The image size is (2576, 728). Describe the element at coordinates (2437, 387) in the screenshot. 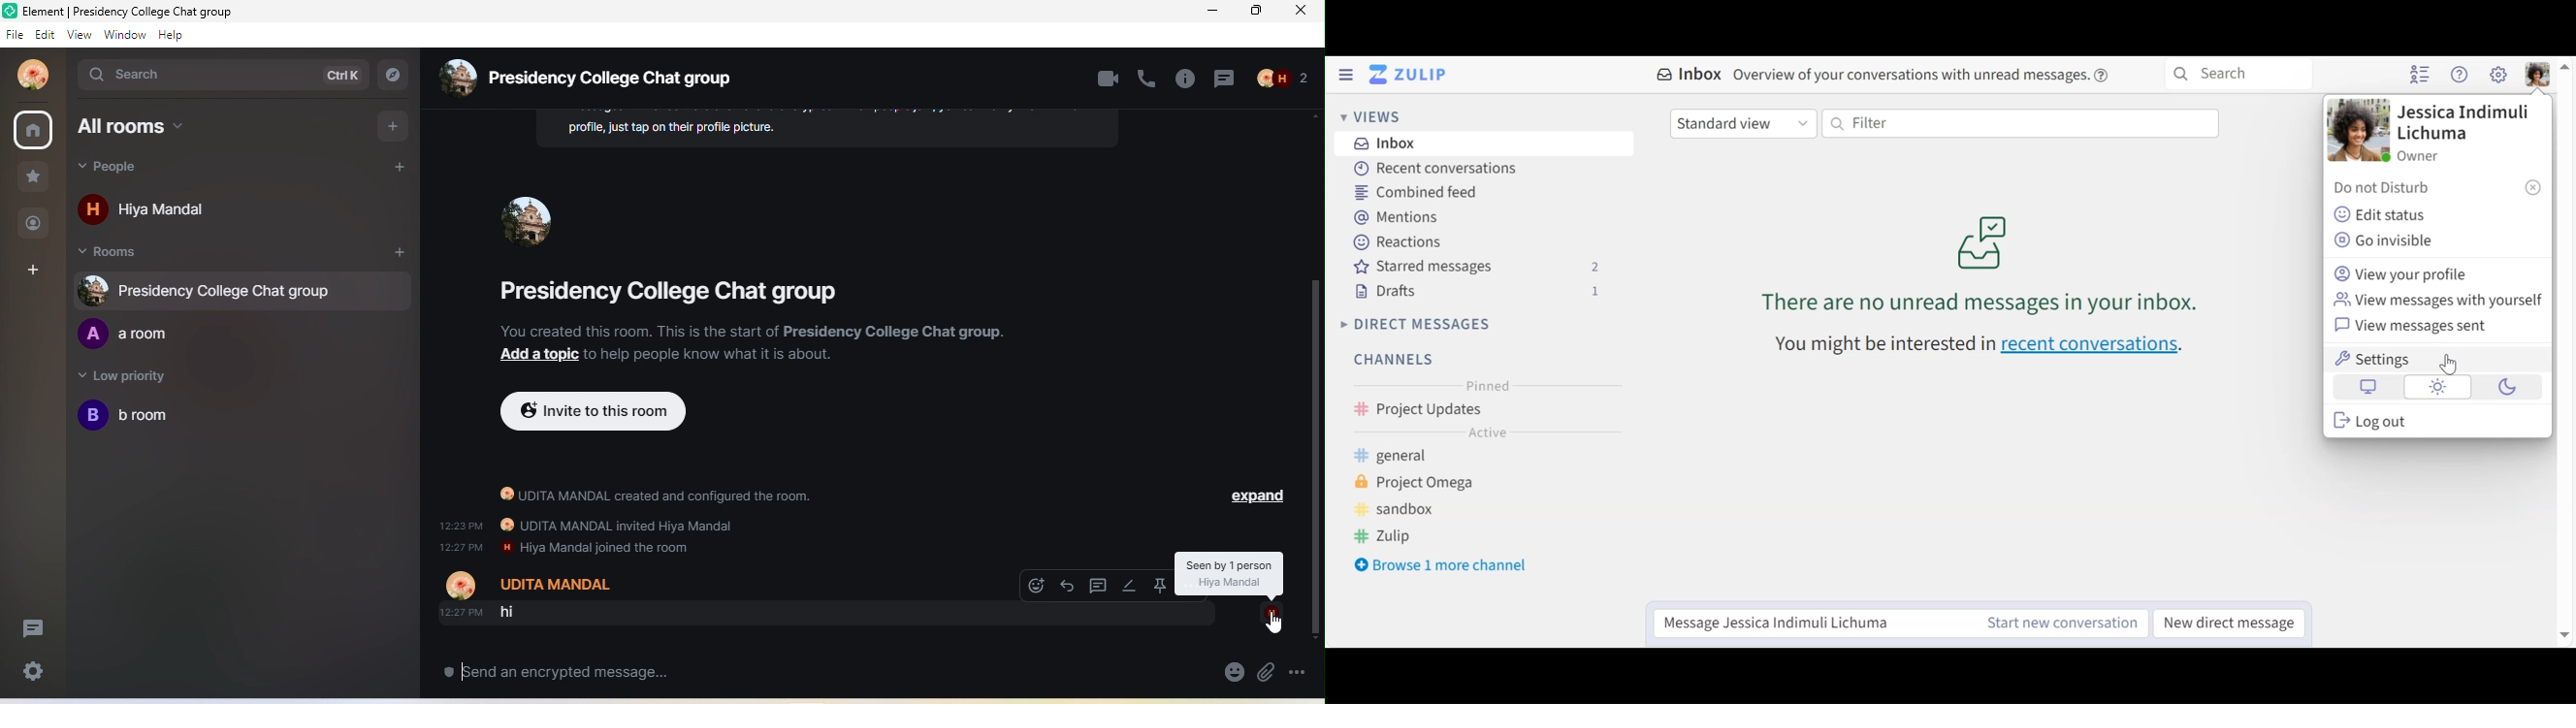

I see `Light theme` at that location.